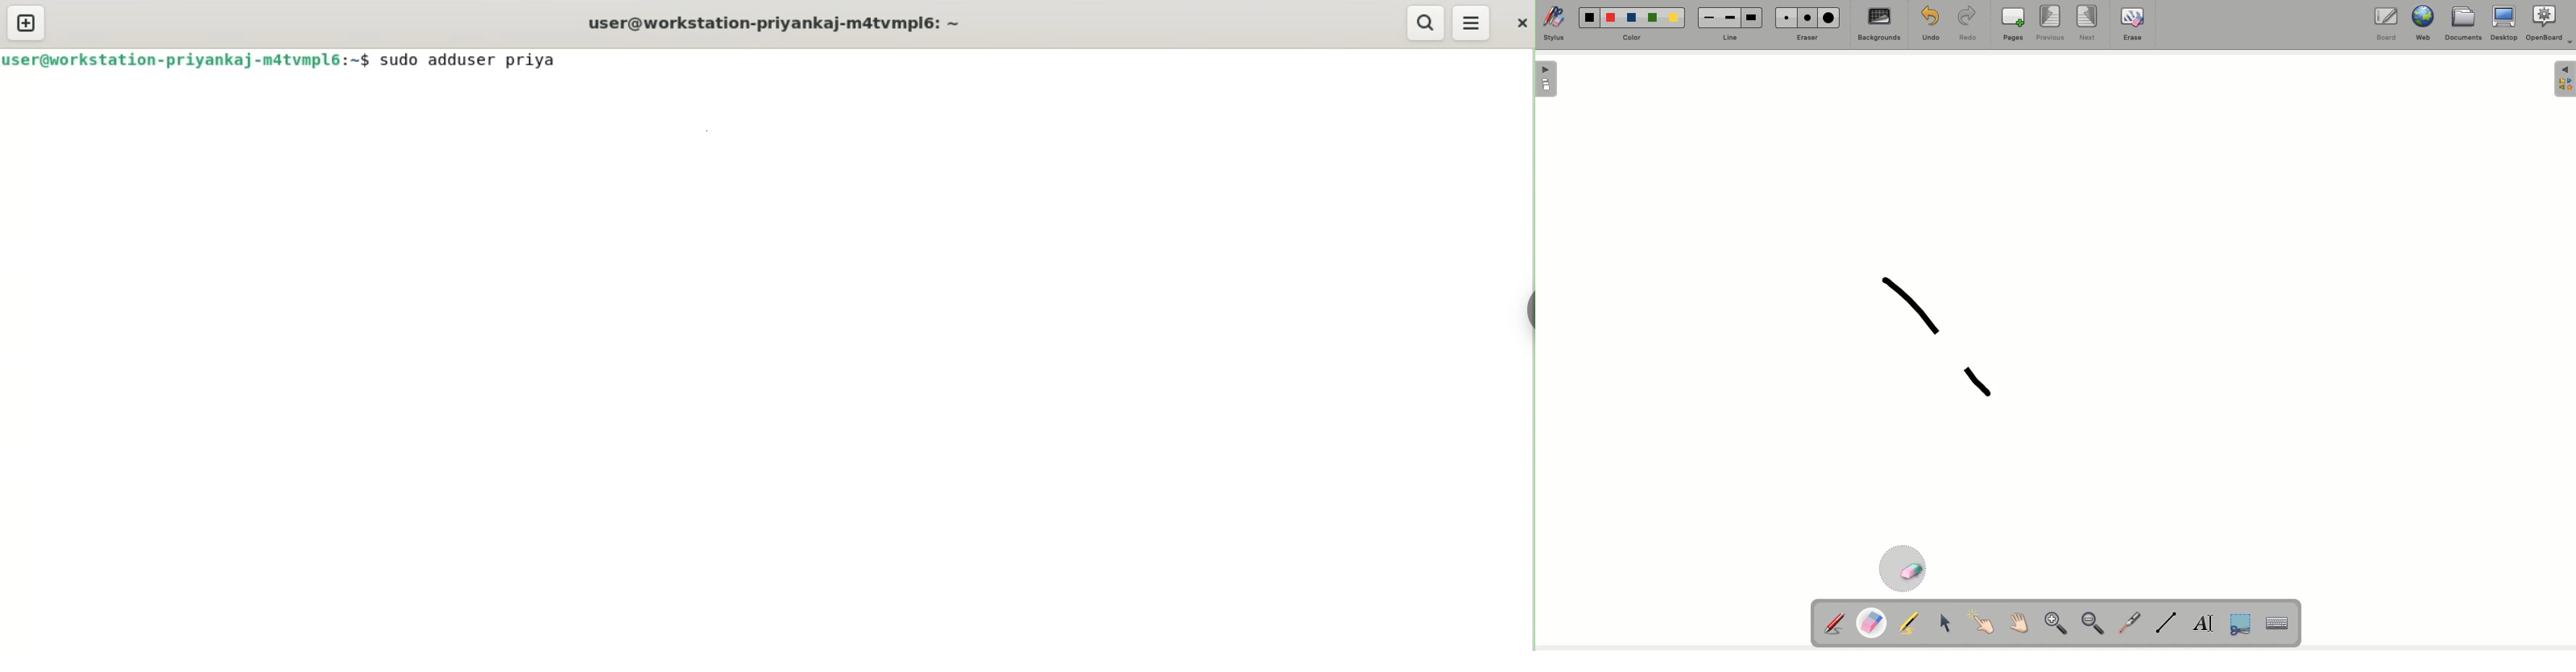  Describe the element at coordinates (2278, 623) in the screenshot. I see `Keyboard` at that location.